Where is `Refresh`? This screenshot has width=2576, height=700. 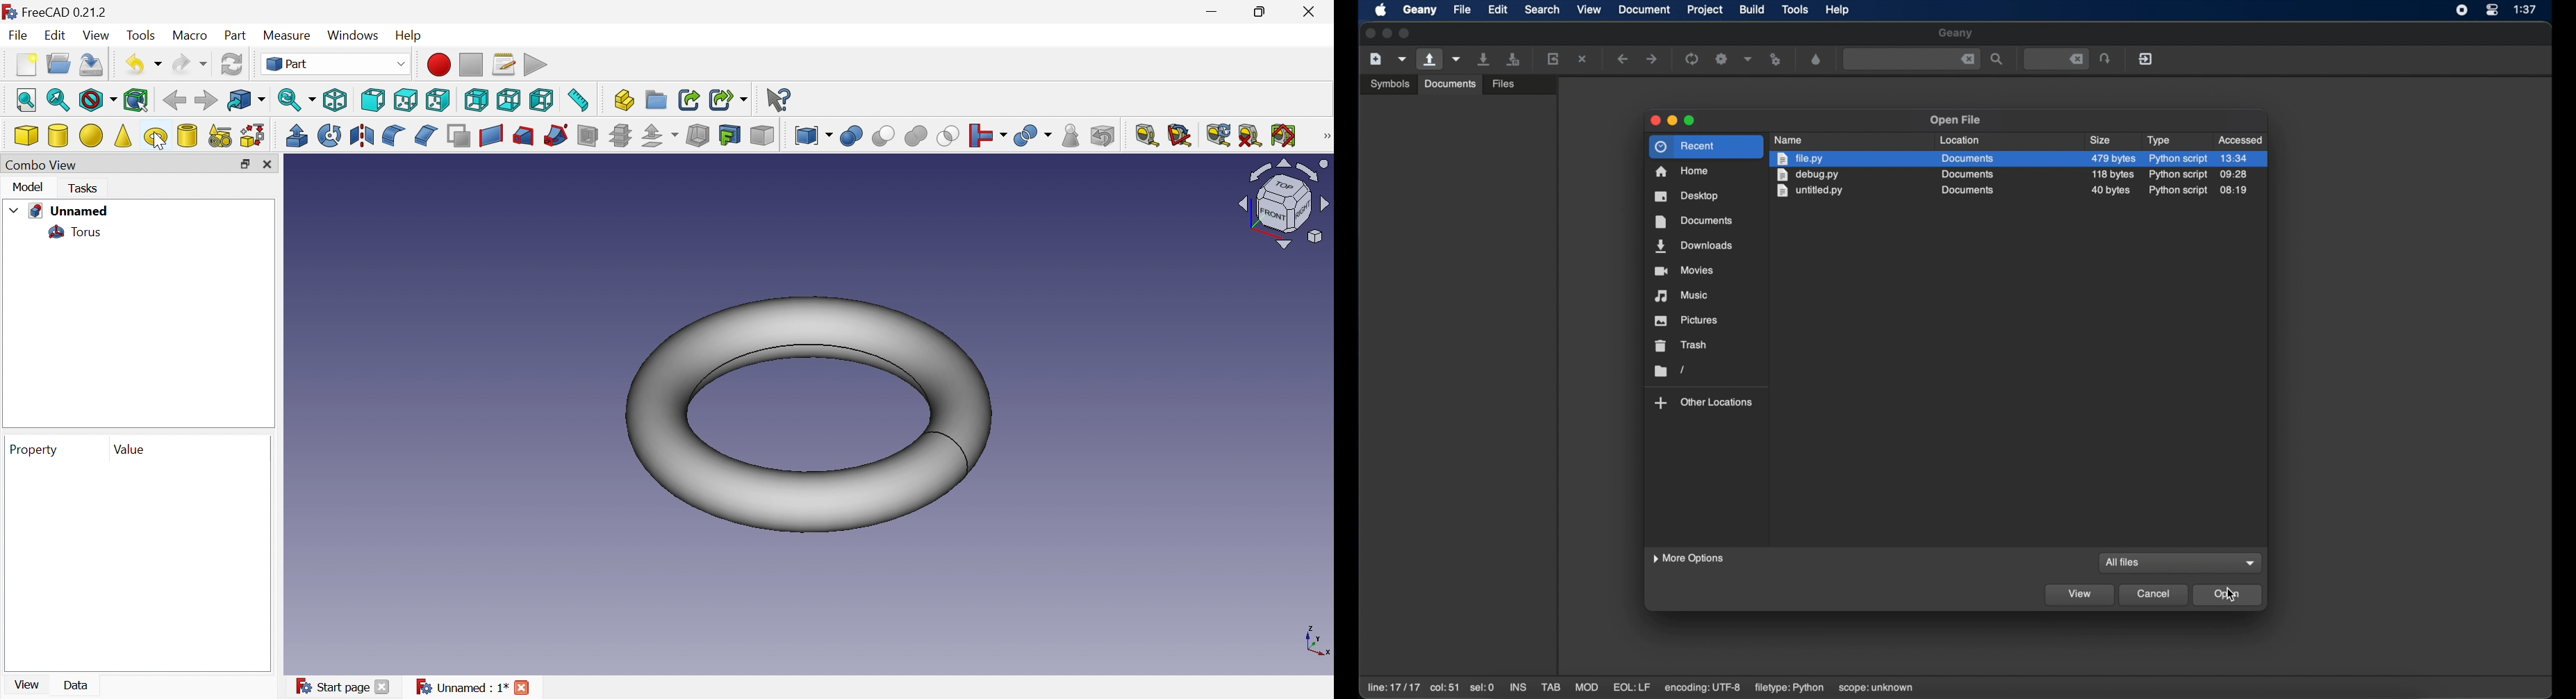 Refresh is located at coordinates (236, 63).